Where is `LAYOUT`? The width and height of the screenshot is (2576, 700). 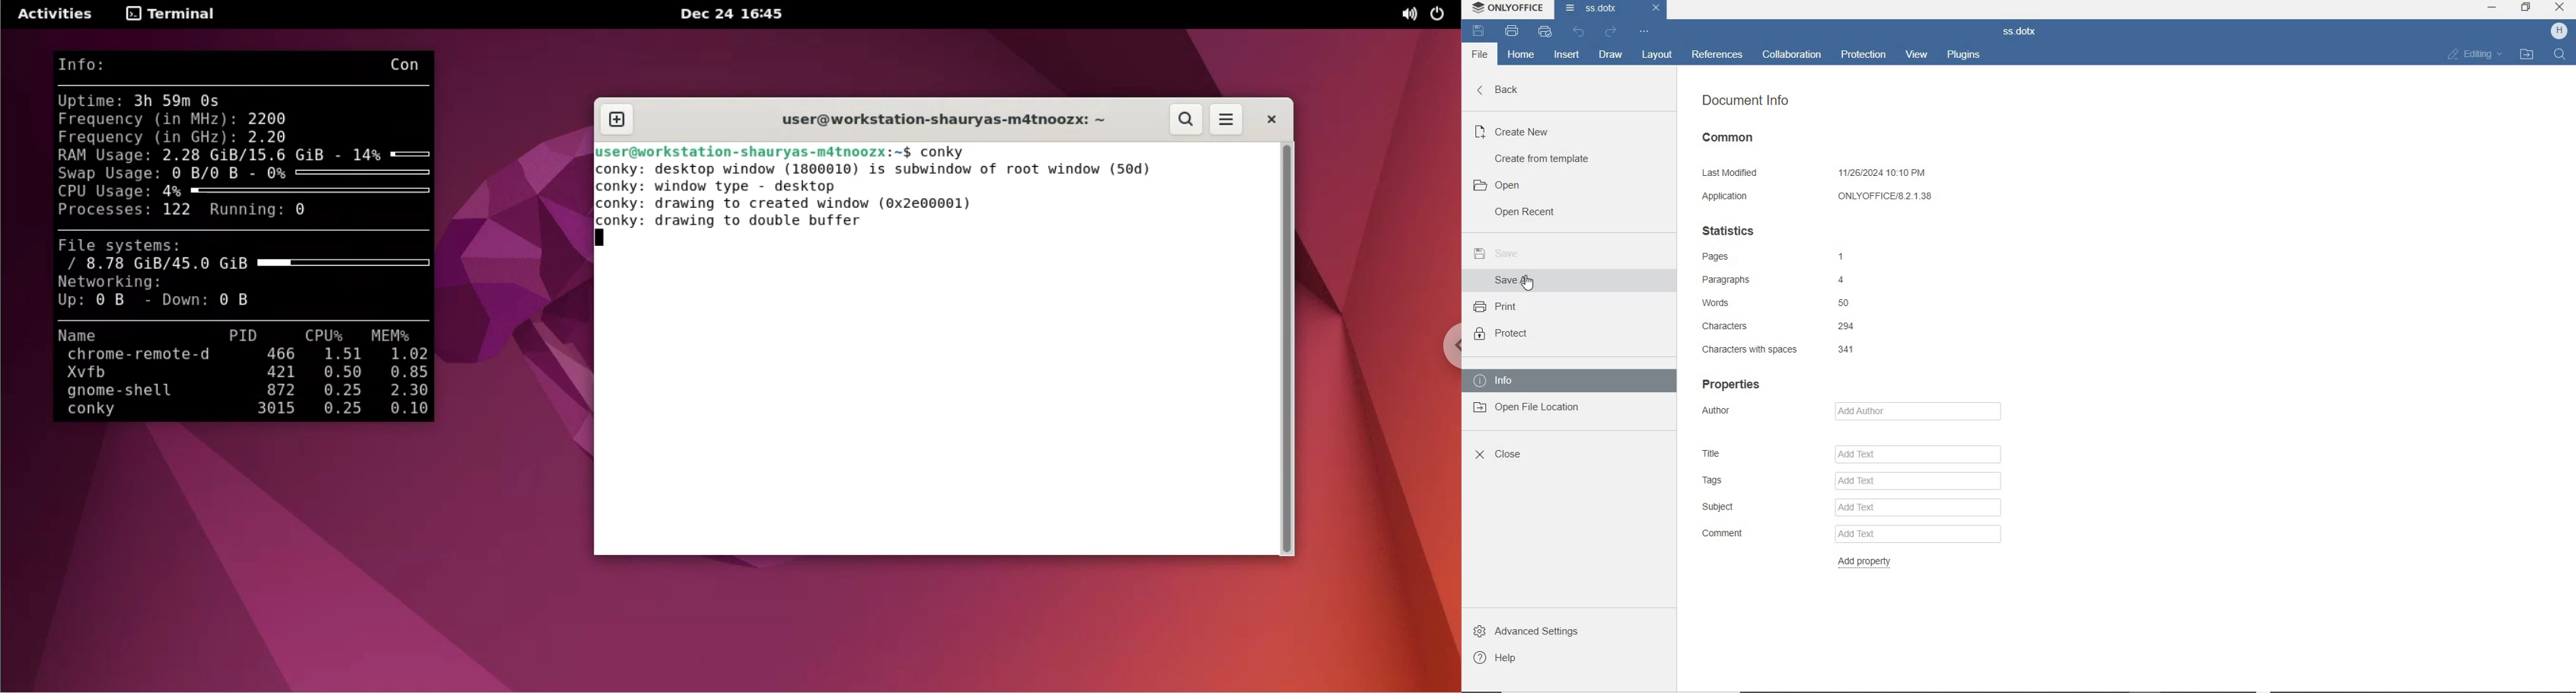 LAYOUT is located at coordinates (1658, 54).